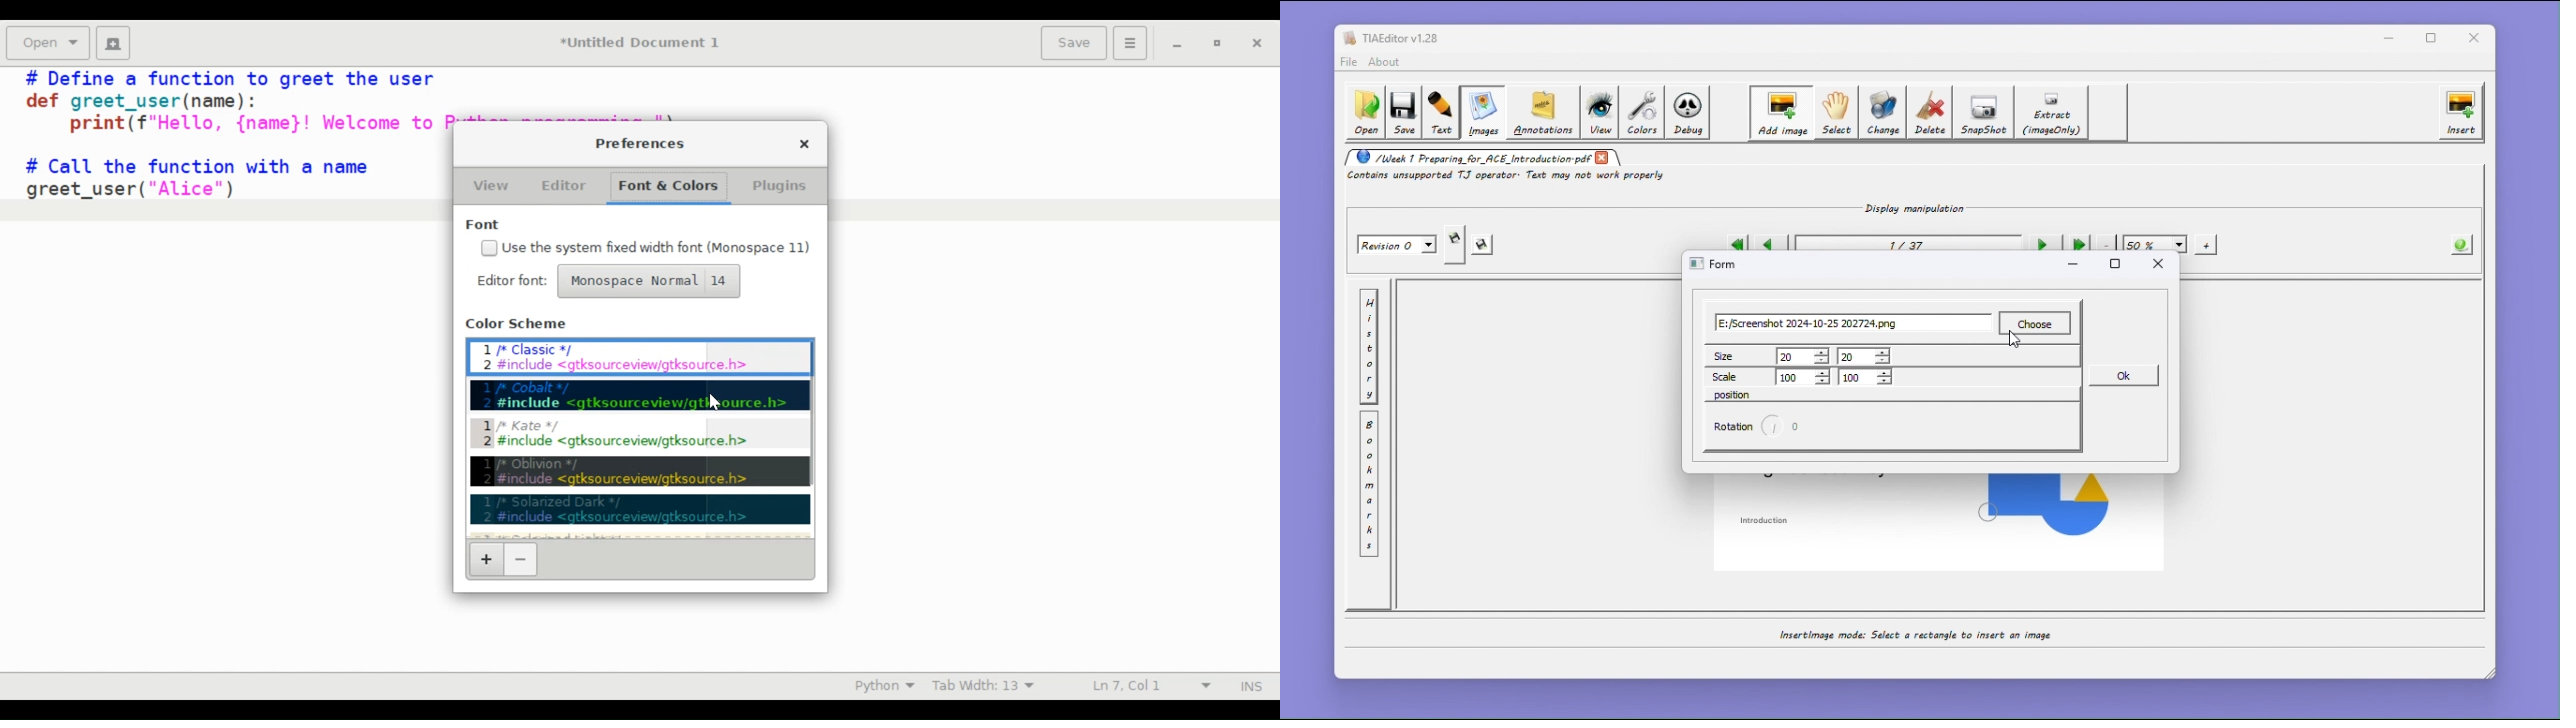 This screenshot has height=728, width=2576. What do you see at coordinates (562, 186) in the screenshot?
I see `Editor ` at bounding box center [562, 186].